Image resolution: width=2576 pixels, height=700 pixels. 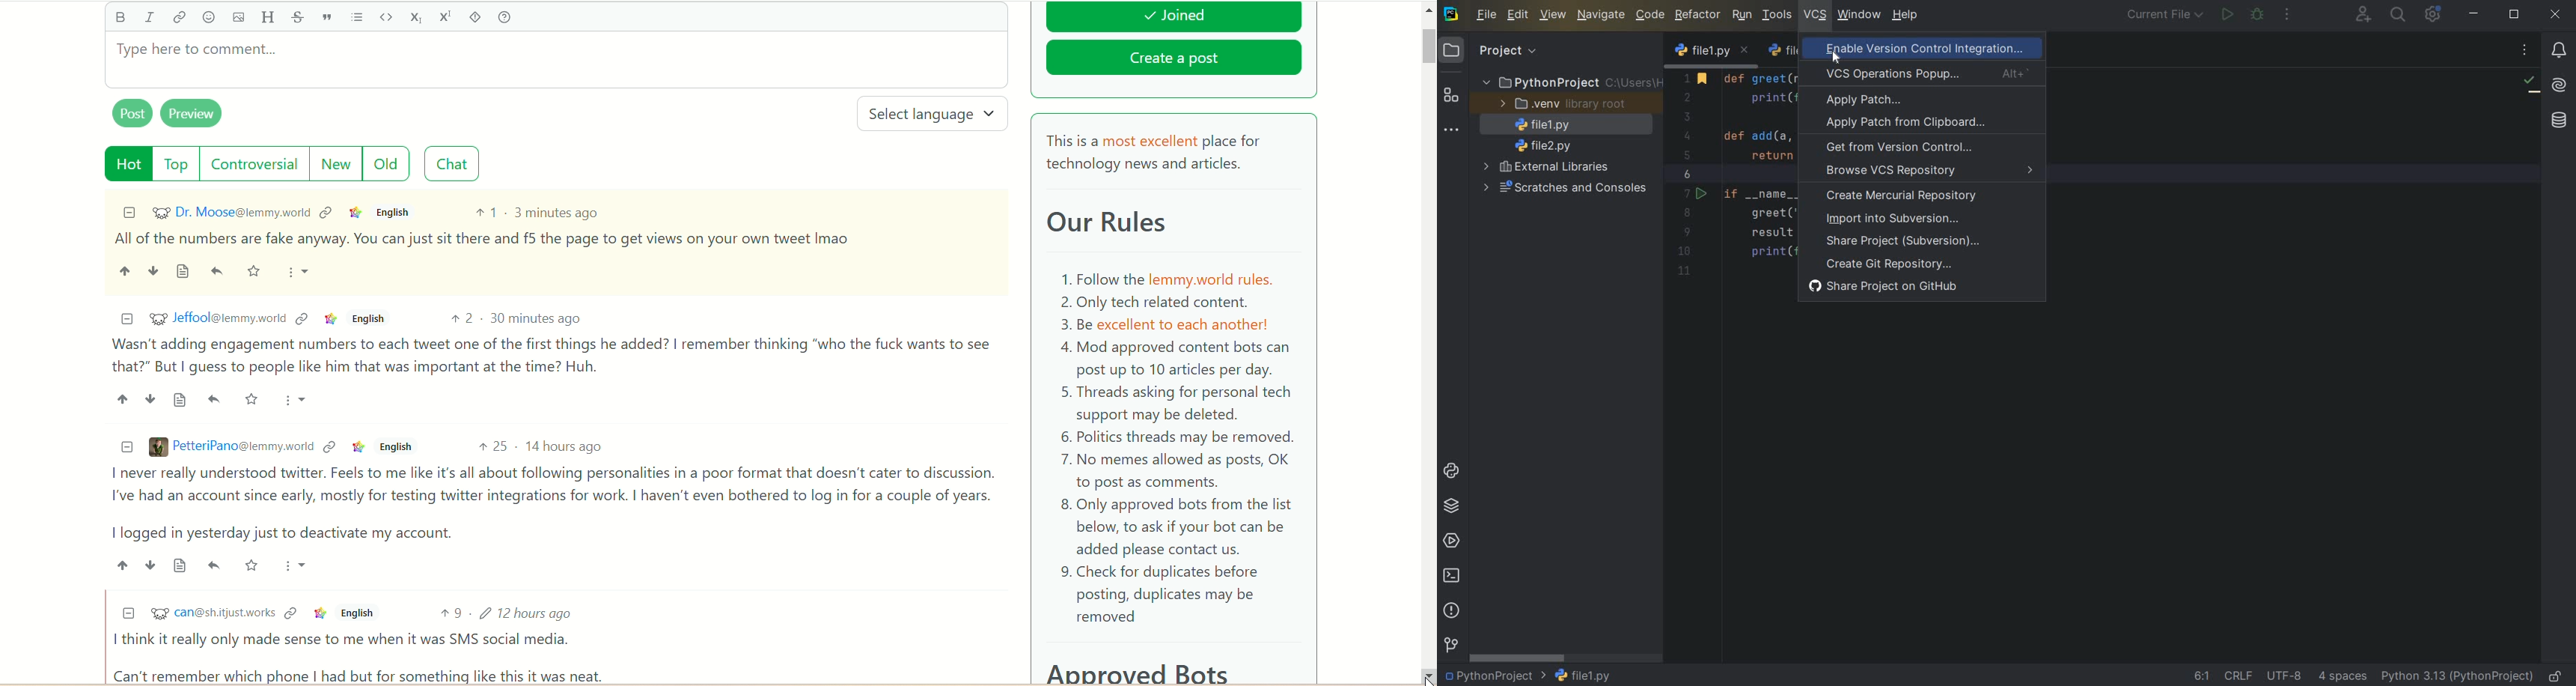 I want to click on 14 hours ago, so click(x=565, y=446).